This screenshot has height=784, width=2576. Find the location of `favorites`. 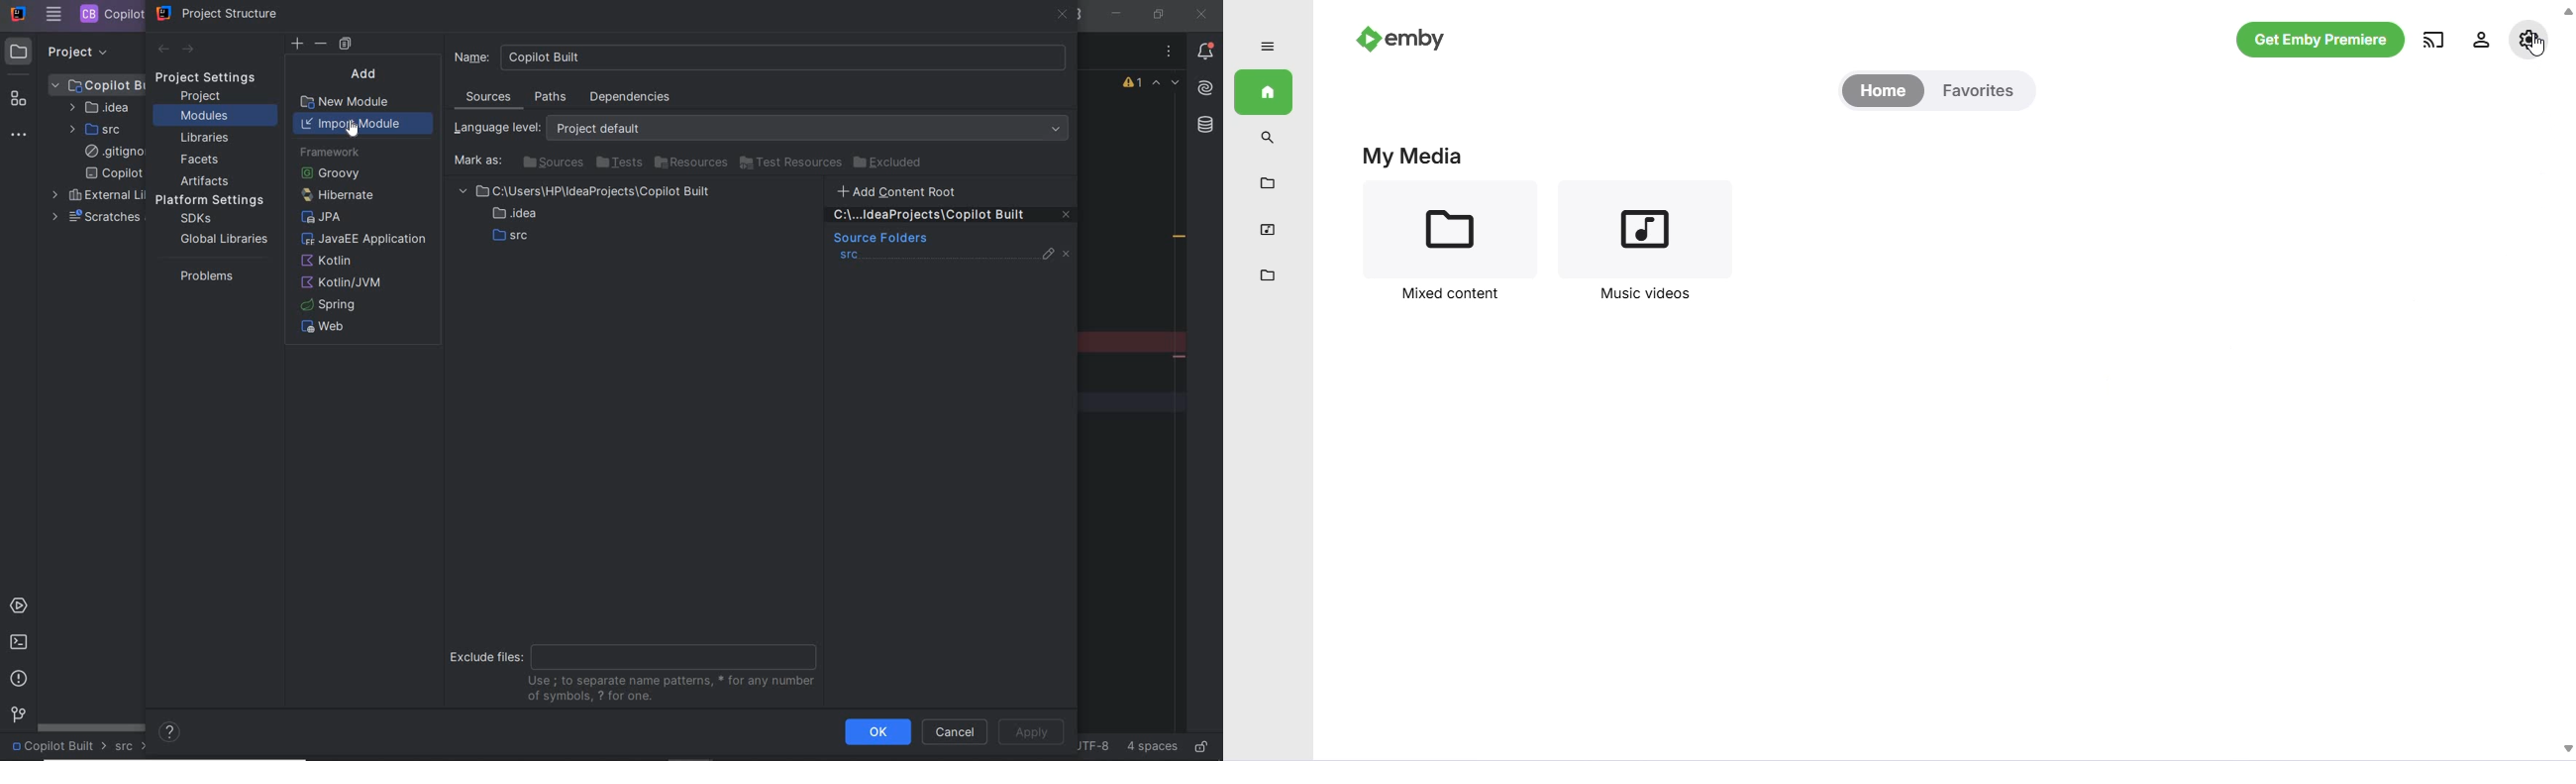

favorites is located at coordinates (1983, 90).